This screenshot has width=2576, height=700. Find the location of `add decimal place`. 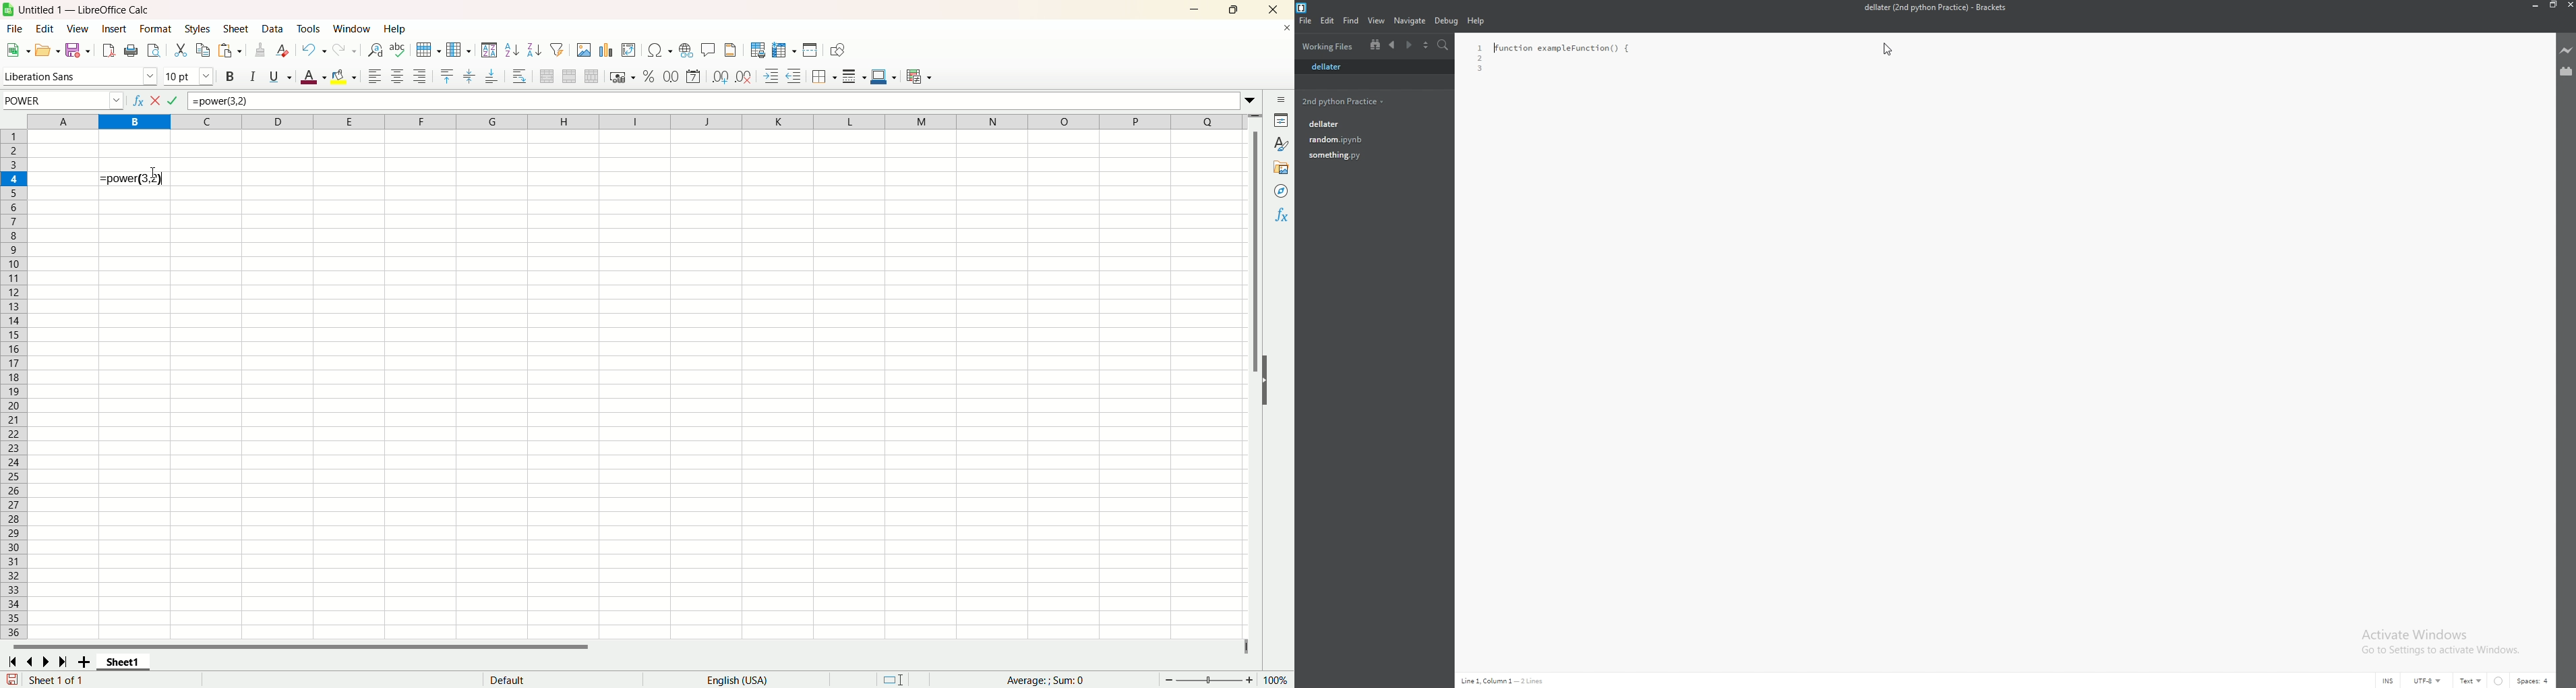

add decimal place is located at coordinates (721, 77).